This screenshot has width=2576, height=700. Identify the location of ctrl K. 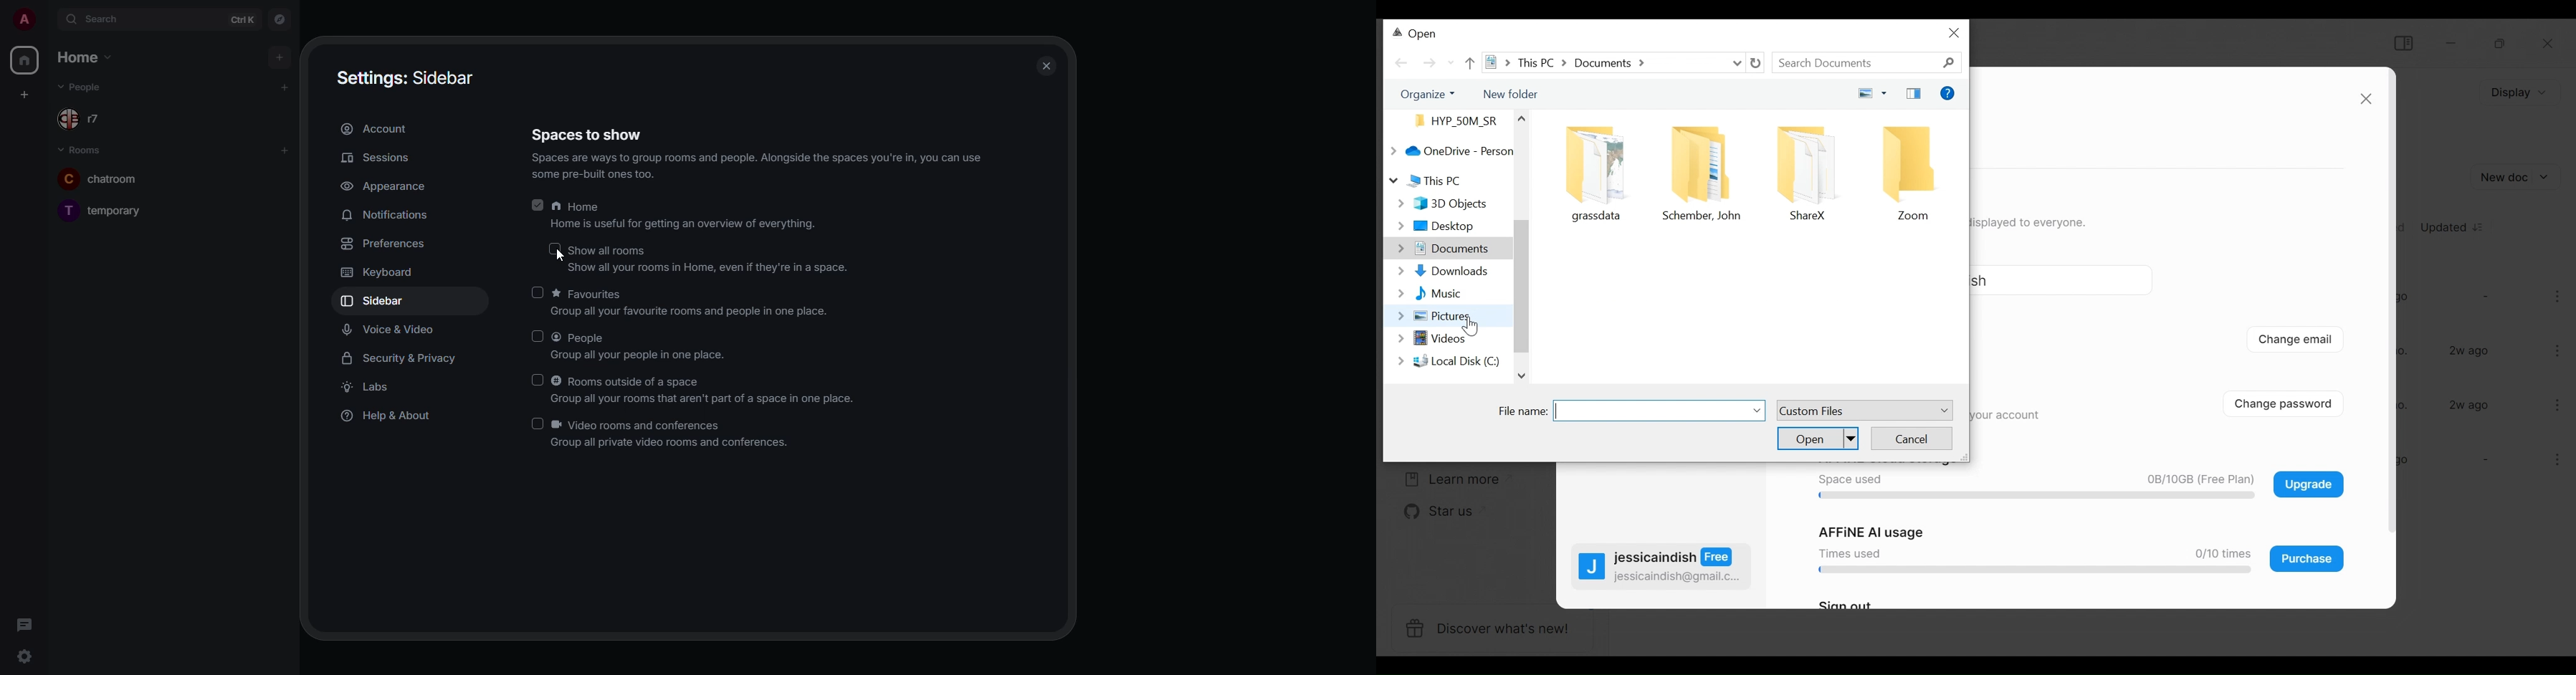
(243, 20).